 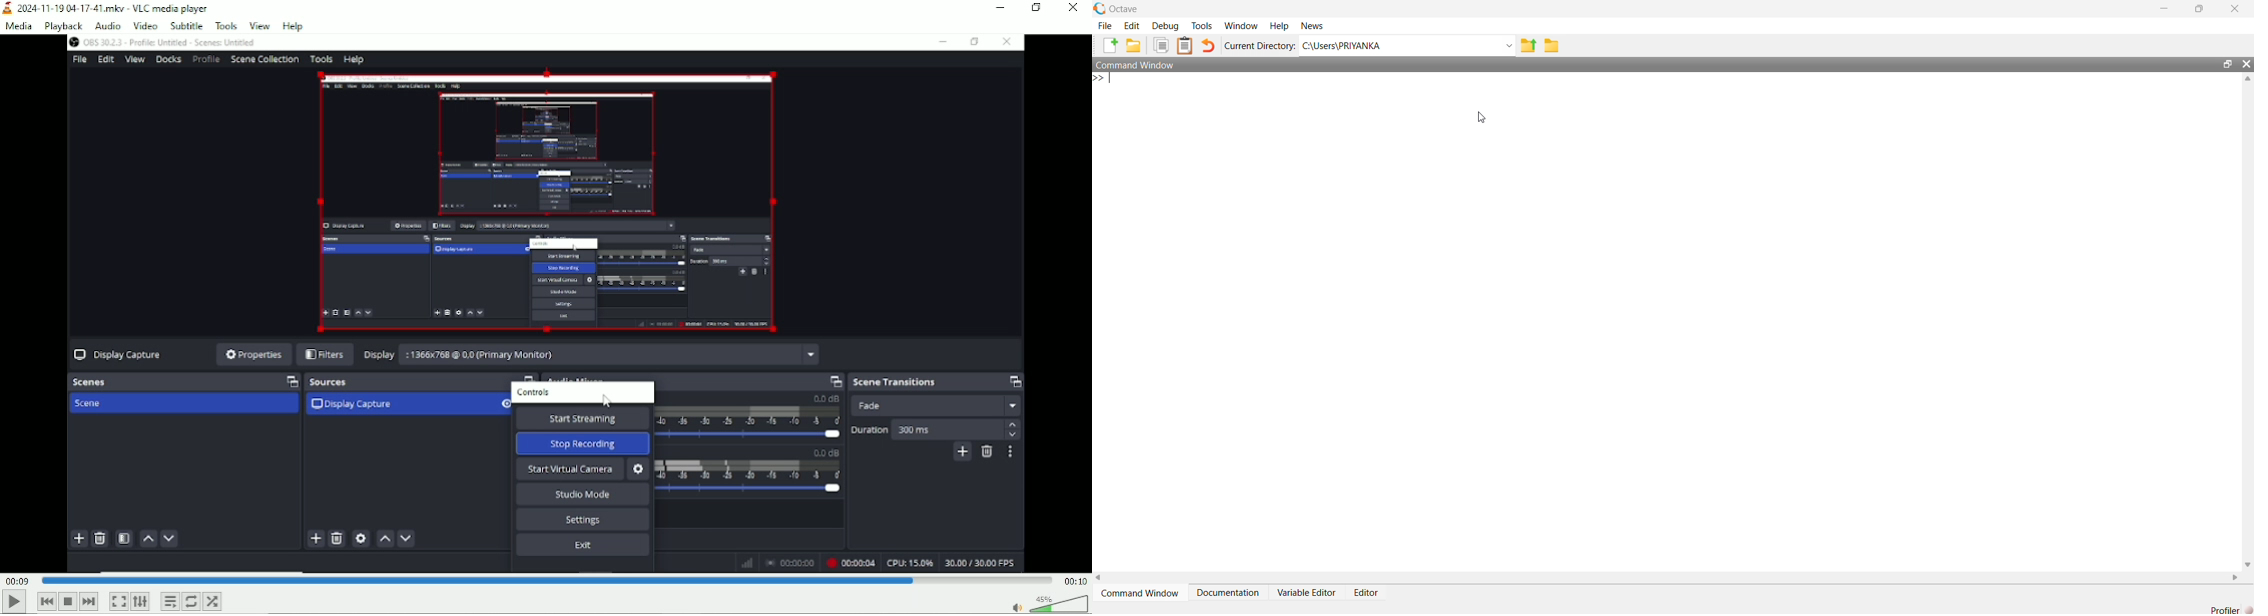 What do you see at coordinates (260, 25) in the screenshot?
I see `view` at bounding box center [260, 25].